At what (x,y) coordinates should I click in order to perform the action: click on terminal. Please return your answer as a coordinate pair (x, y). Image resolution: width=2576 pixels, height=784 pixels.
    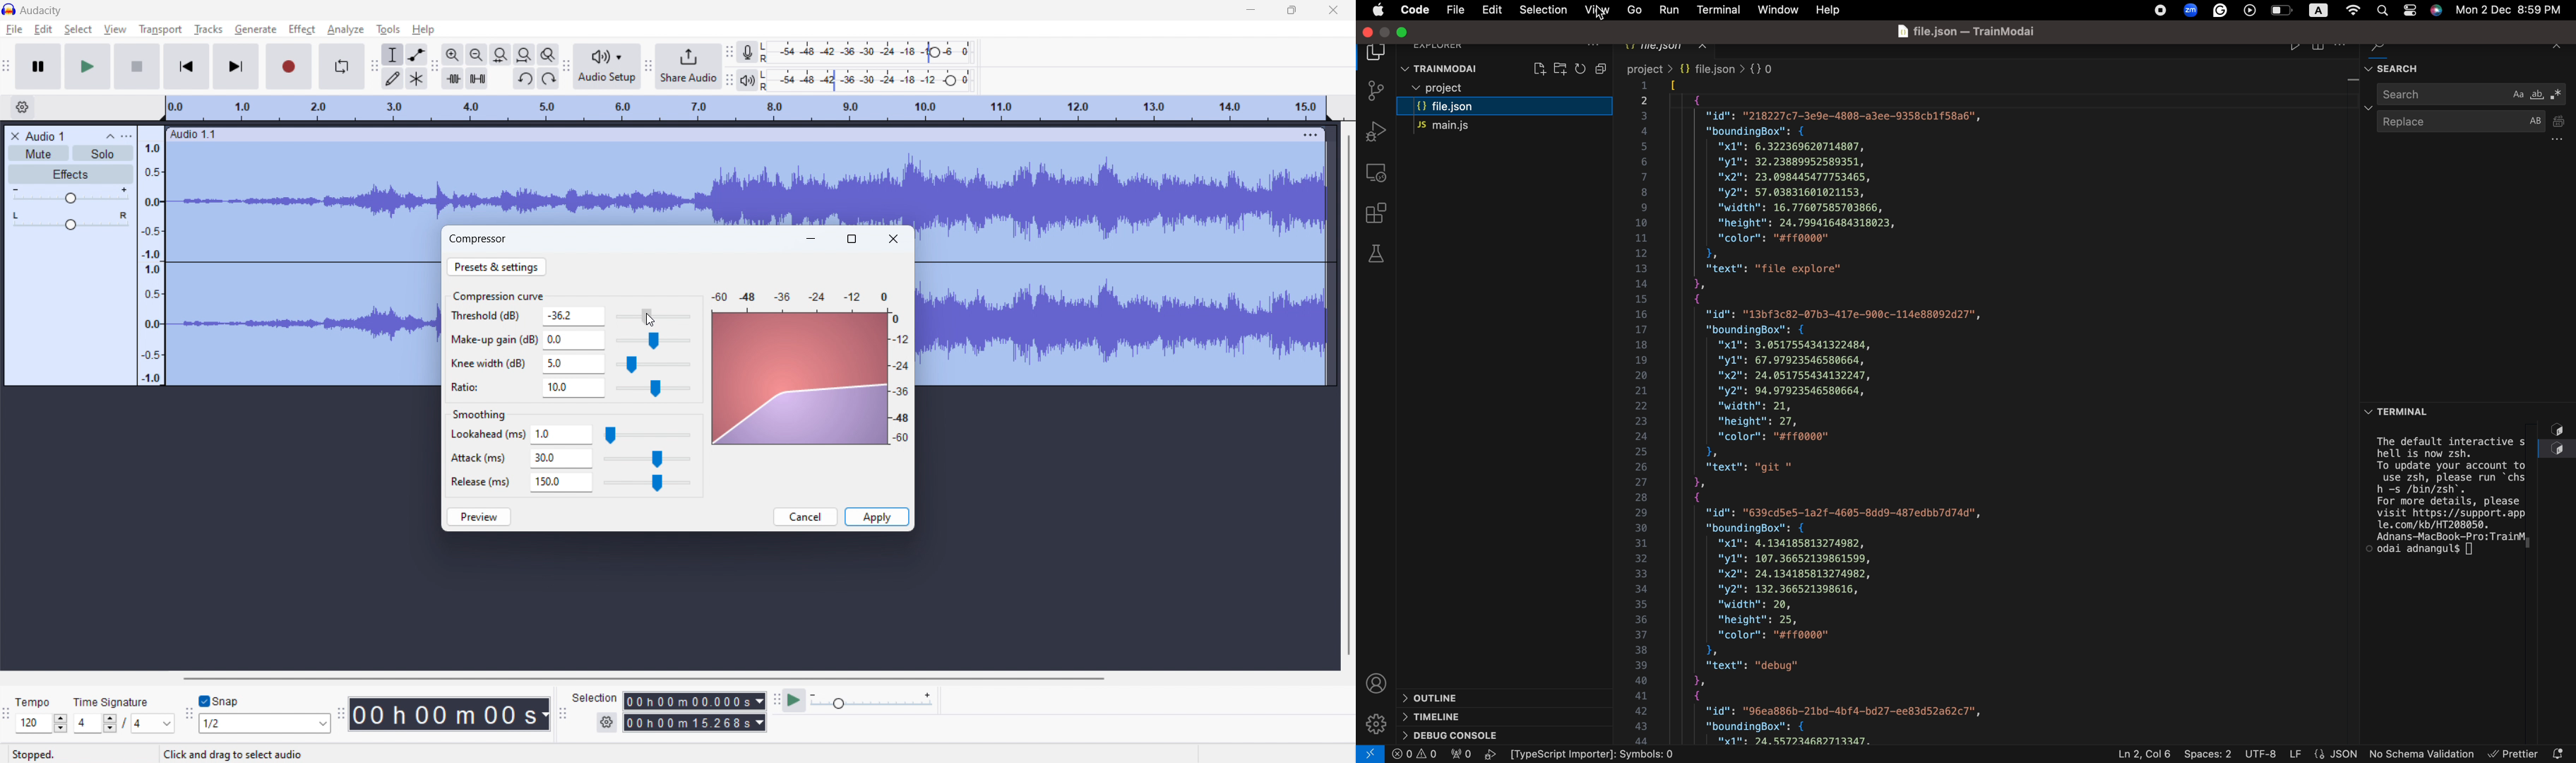
    Looking at the image, I should click on (2414, 409).